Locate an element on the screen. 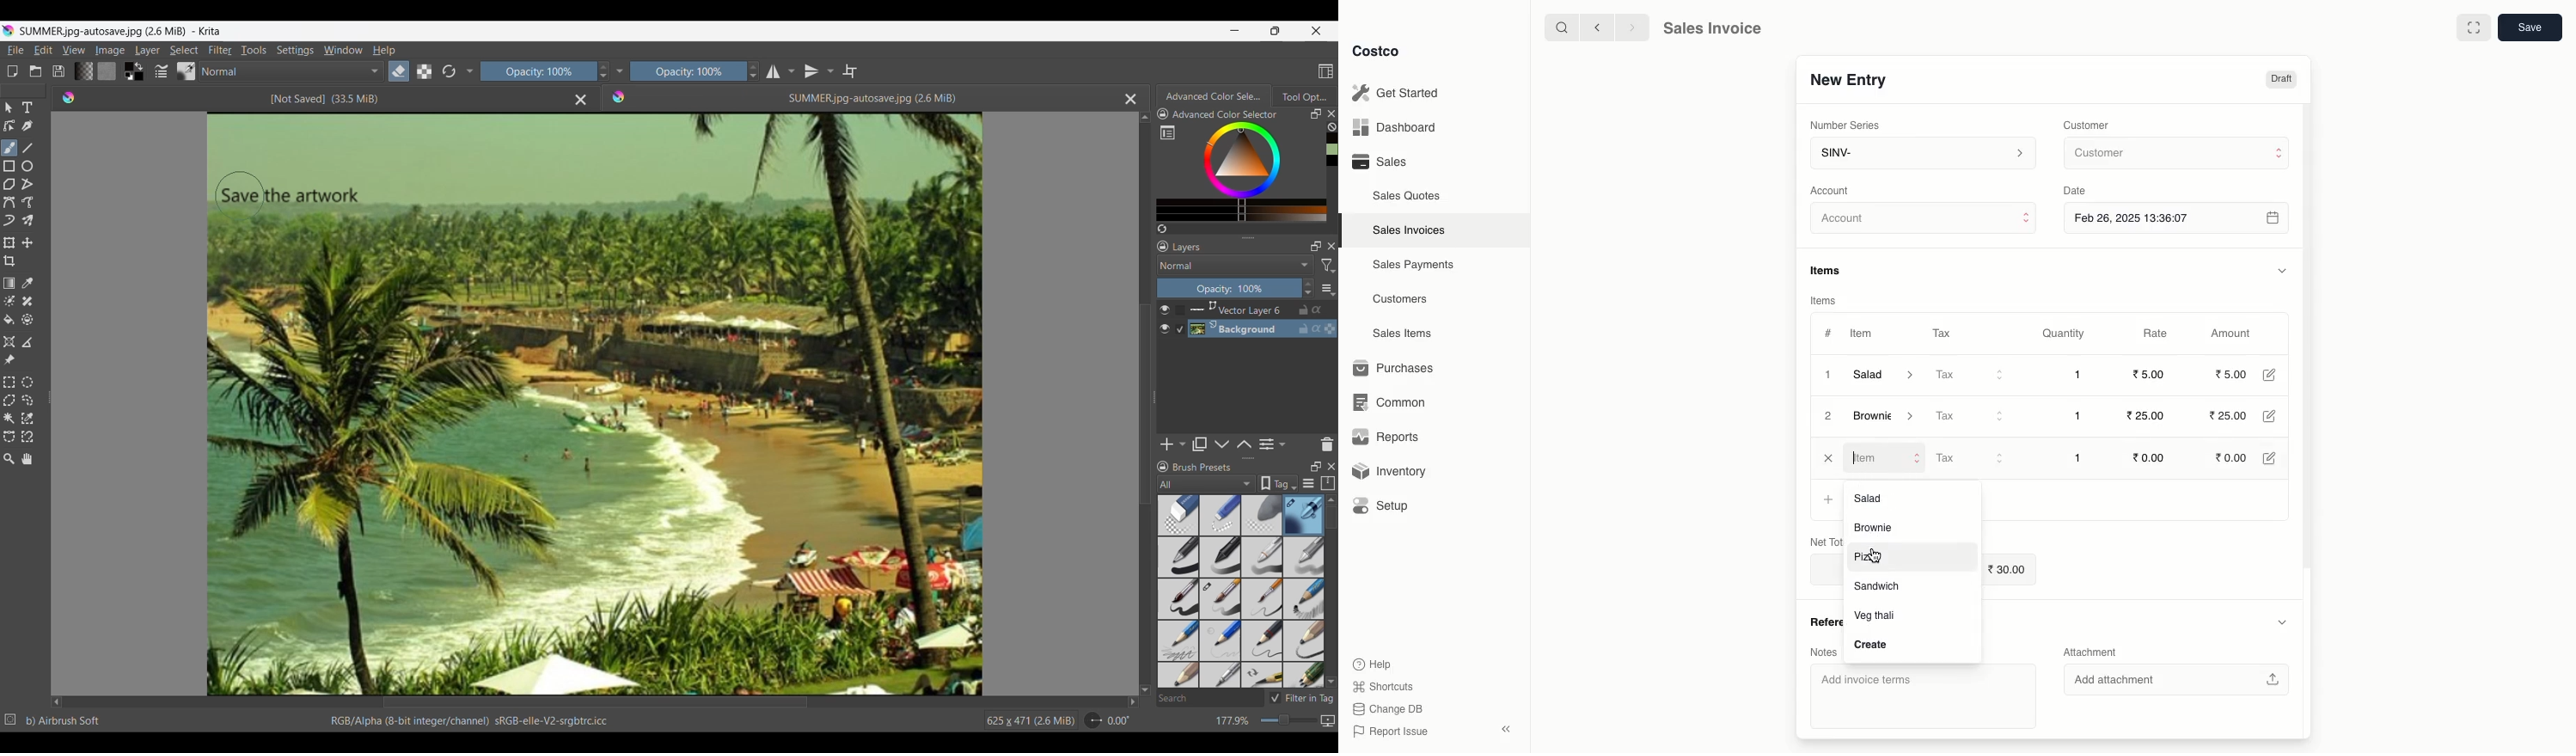  Edit brush settings is located at coordinates (161, 71).